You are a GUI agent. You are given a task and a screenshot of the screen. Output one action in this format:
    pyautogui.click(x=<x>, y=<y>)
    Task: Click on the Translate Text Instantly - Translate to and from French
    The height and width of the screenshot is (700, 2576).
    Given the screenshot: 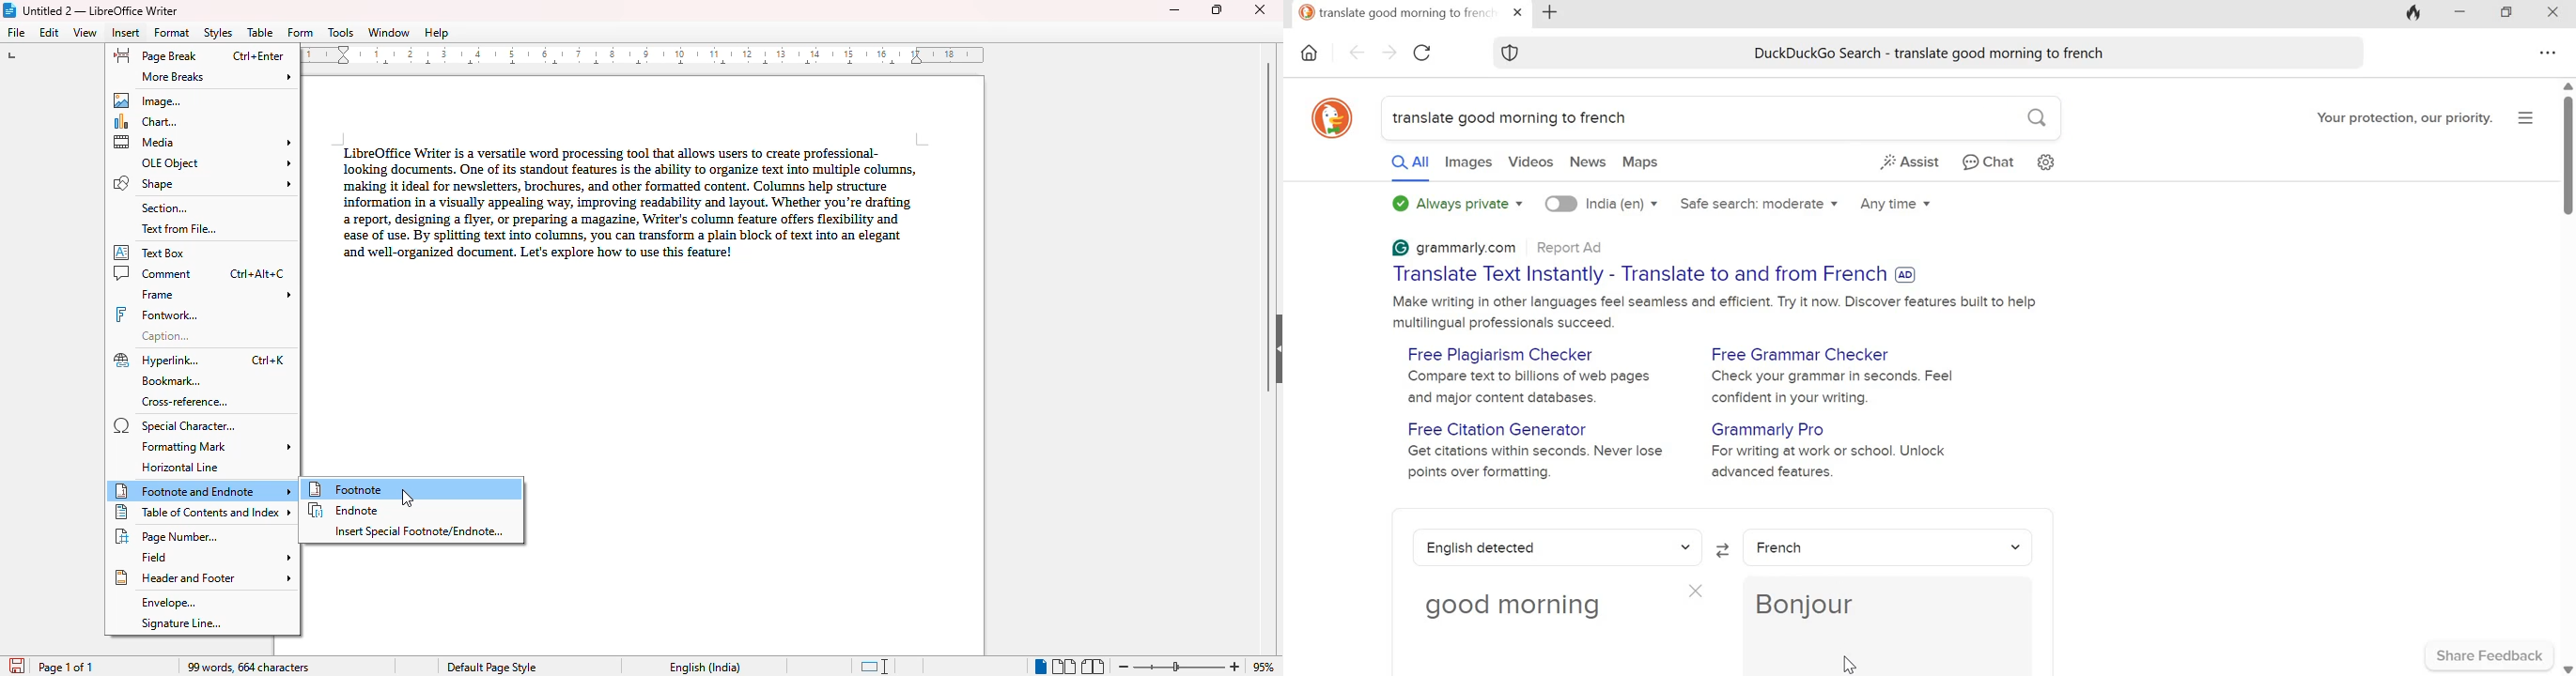 What is the action you would take?
    pyautogui.click(x=1671, y=273)
    